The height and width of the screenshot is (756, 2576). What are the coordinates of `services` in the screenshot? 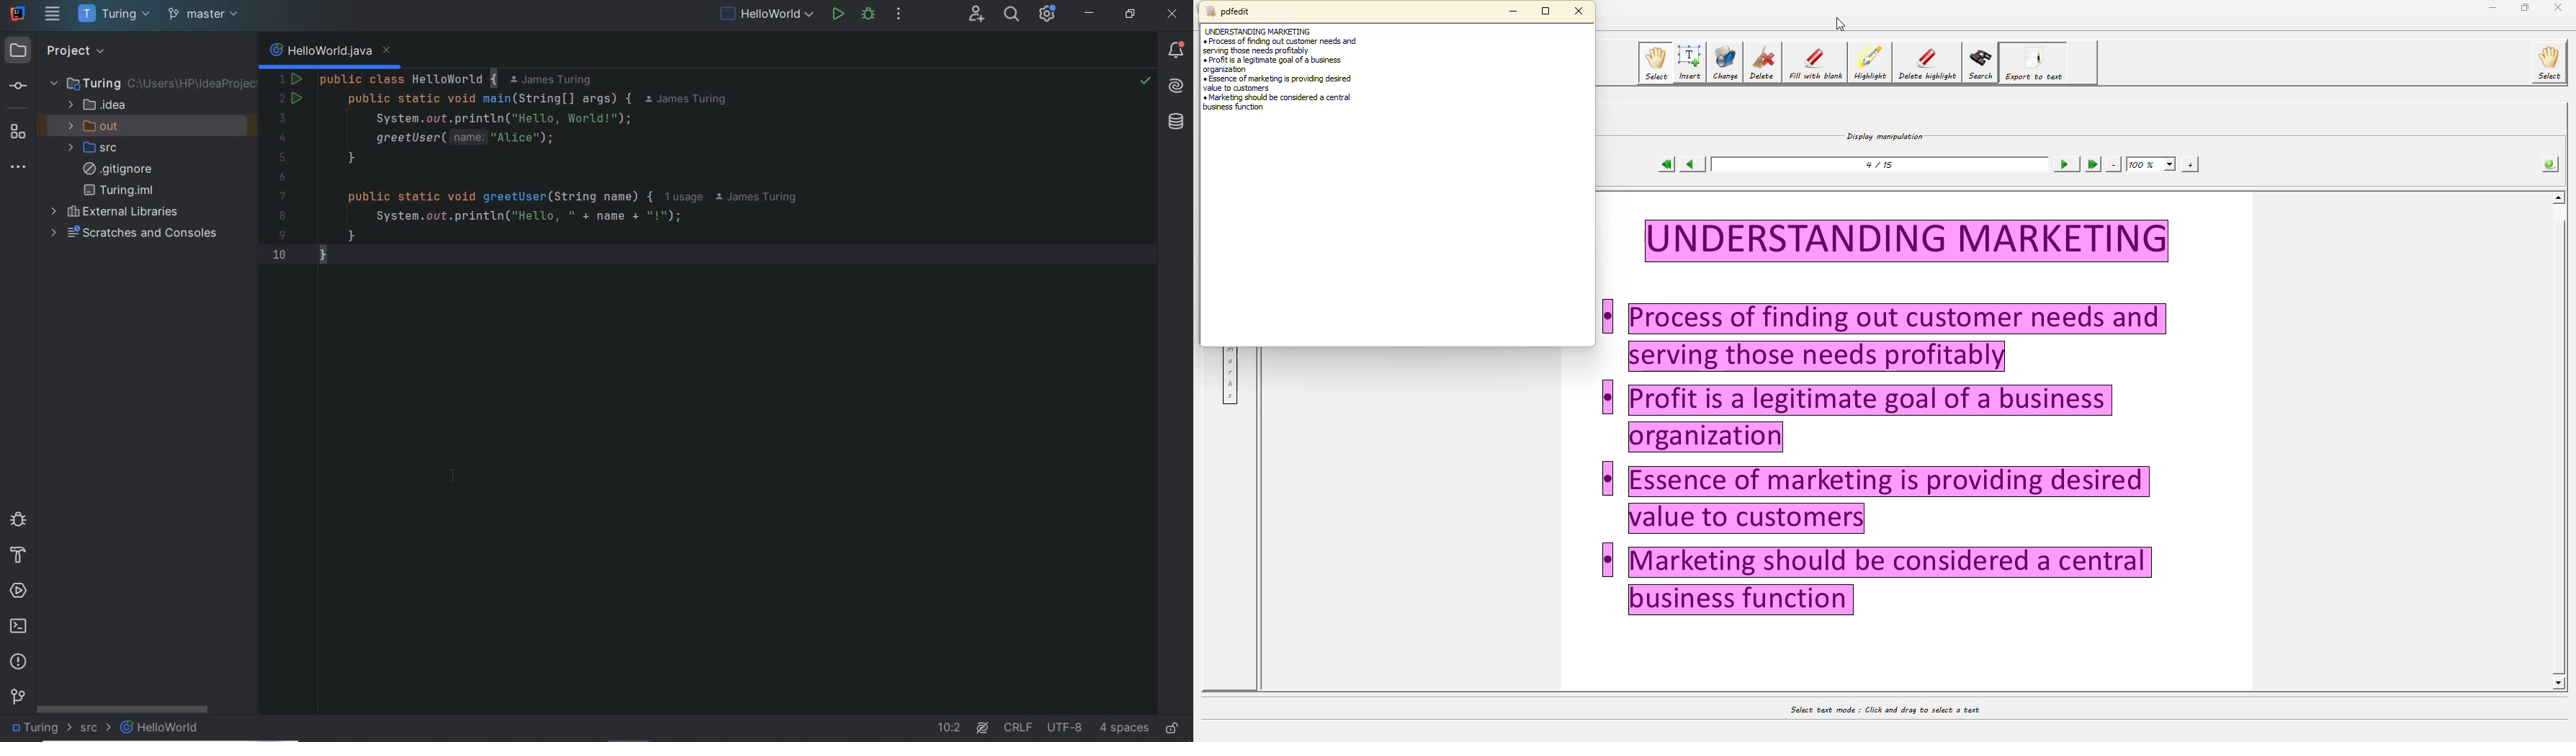 It's located at (20, 591).